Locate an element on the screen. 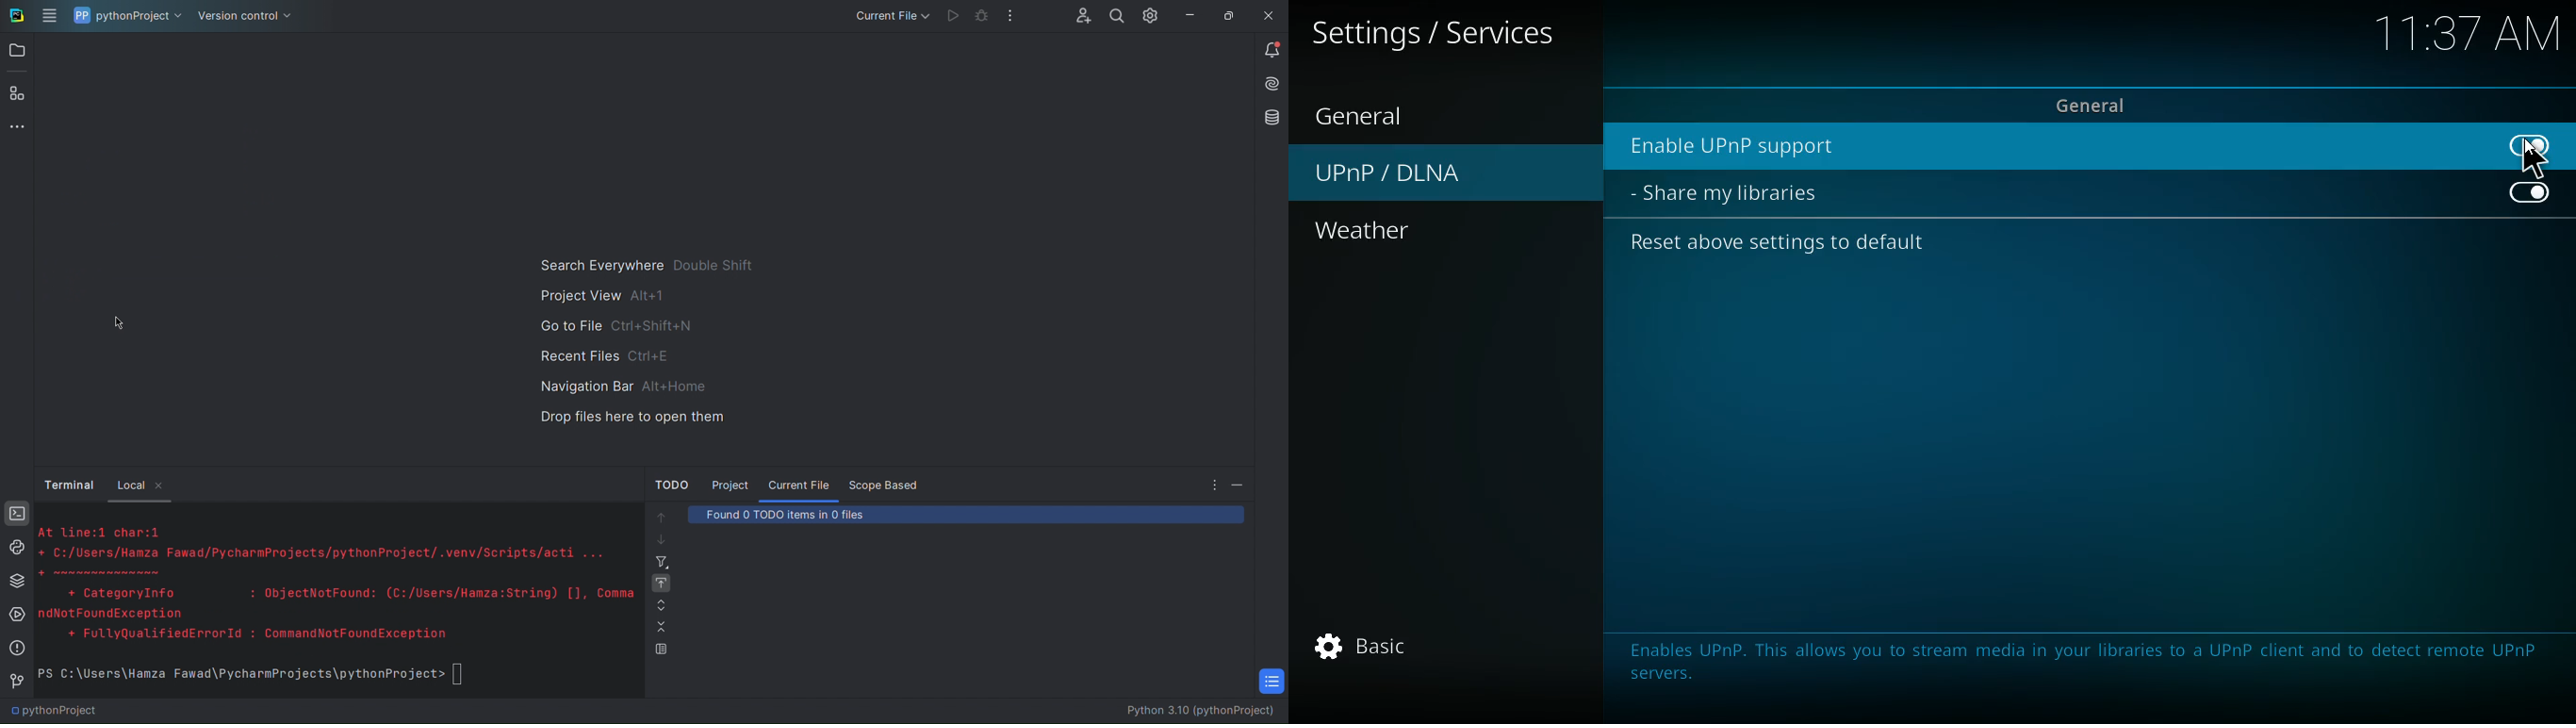 The height and width of the screenshot is (728, 2576). Go to File ctrl+shift+n is located at coordinates (618, 326).